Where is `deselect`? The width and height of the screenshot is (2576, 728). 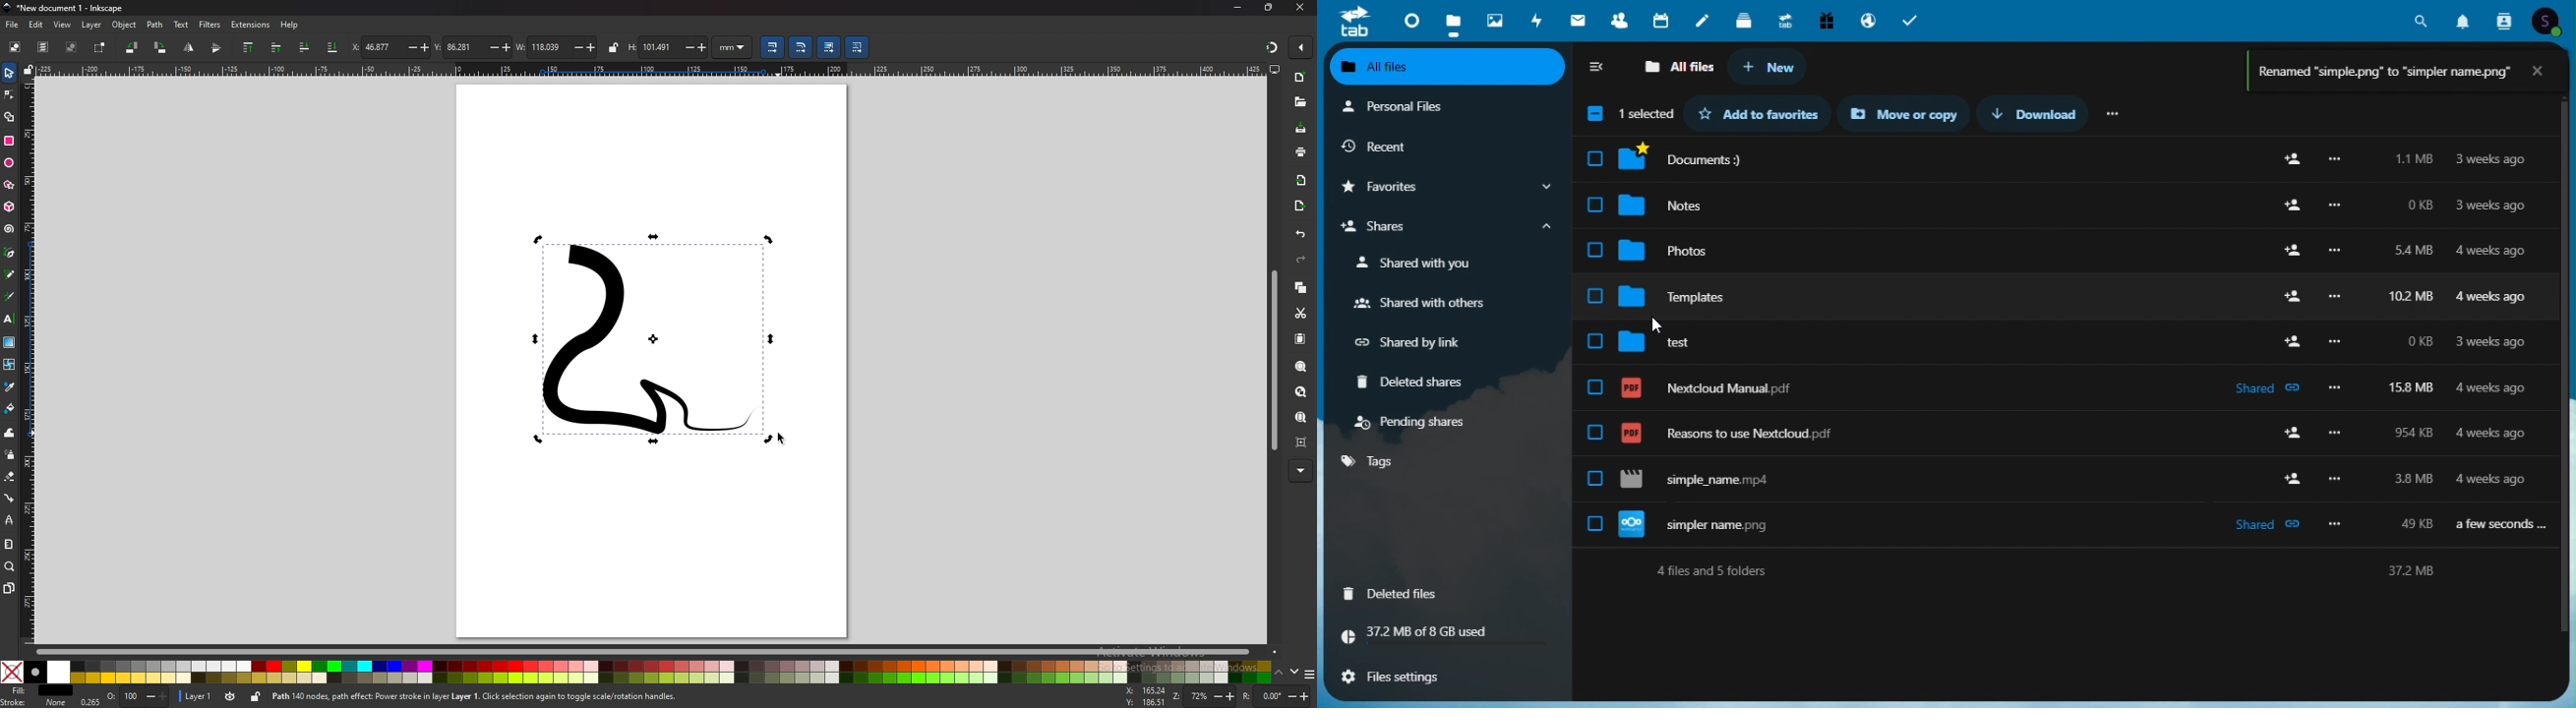
deselect is located at coordinates (72, 47).